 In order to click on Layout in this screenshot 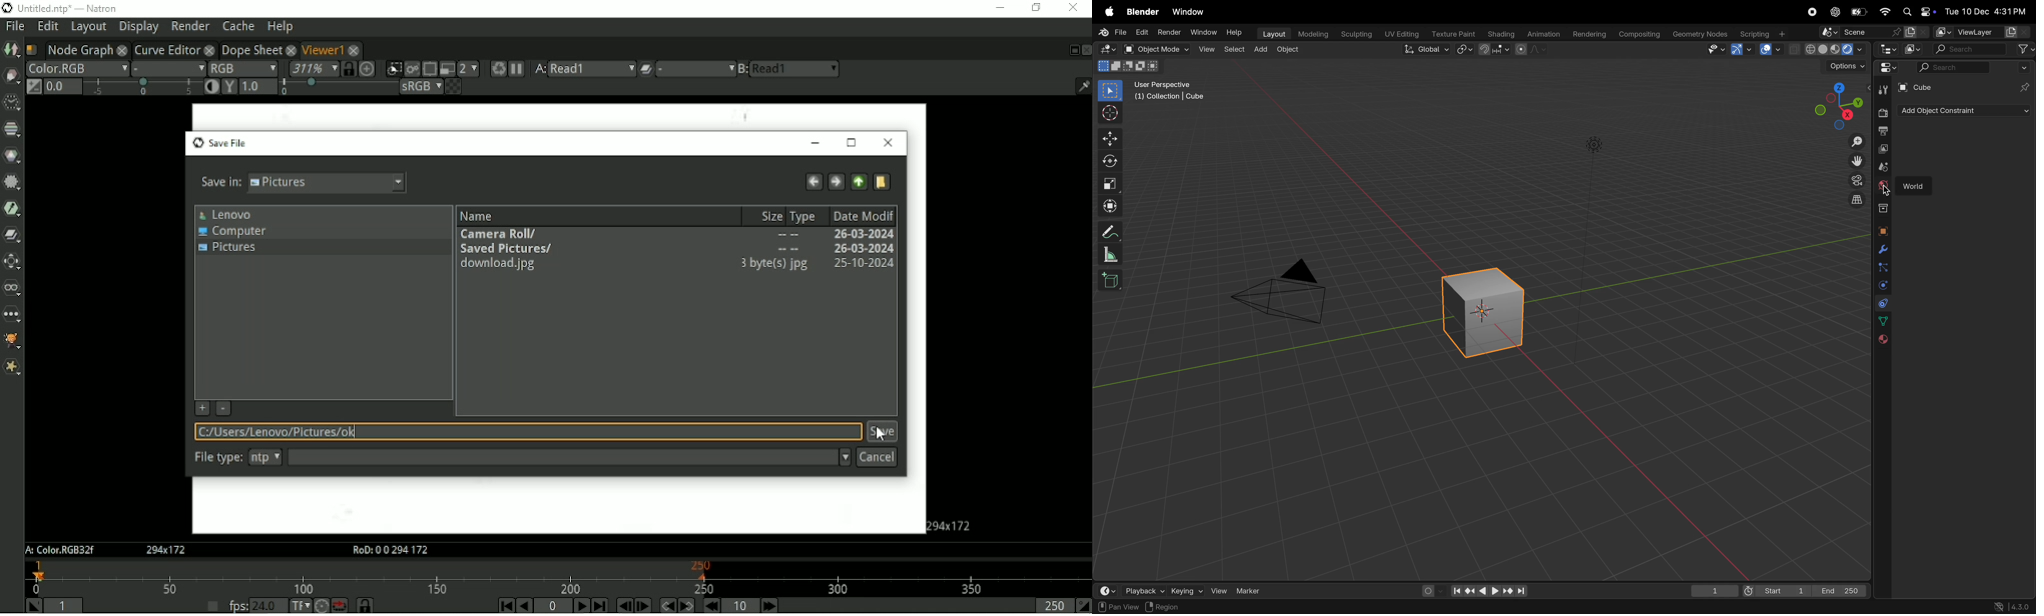, I will do `click(1272, 34)`.